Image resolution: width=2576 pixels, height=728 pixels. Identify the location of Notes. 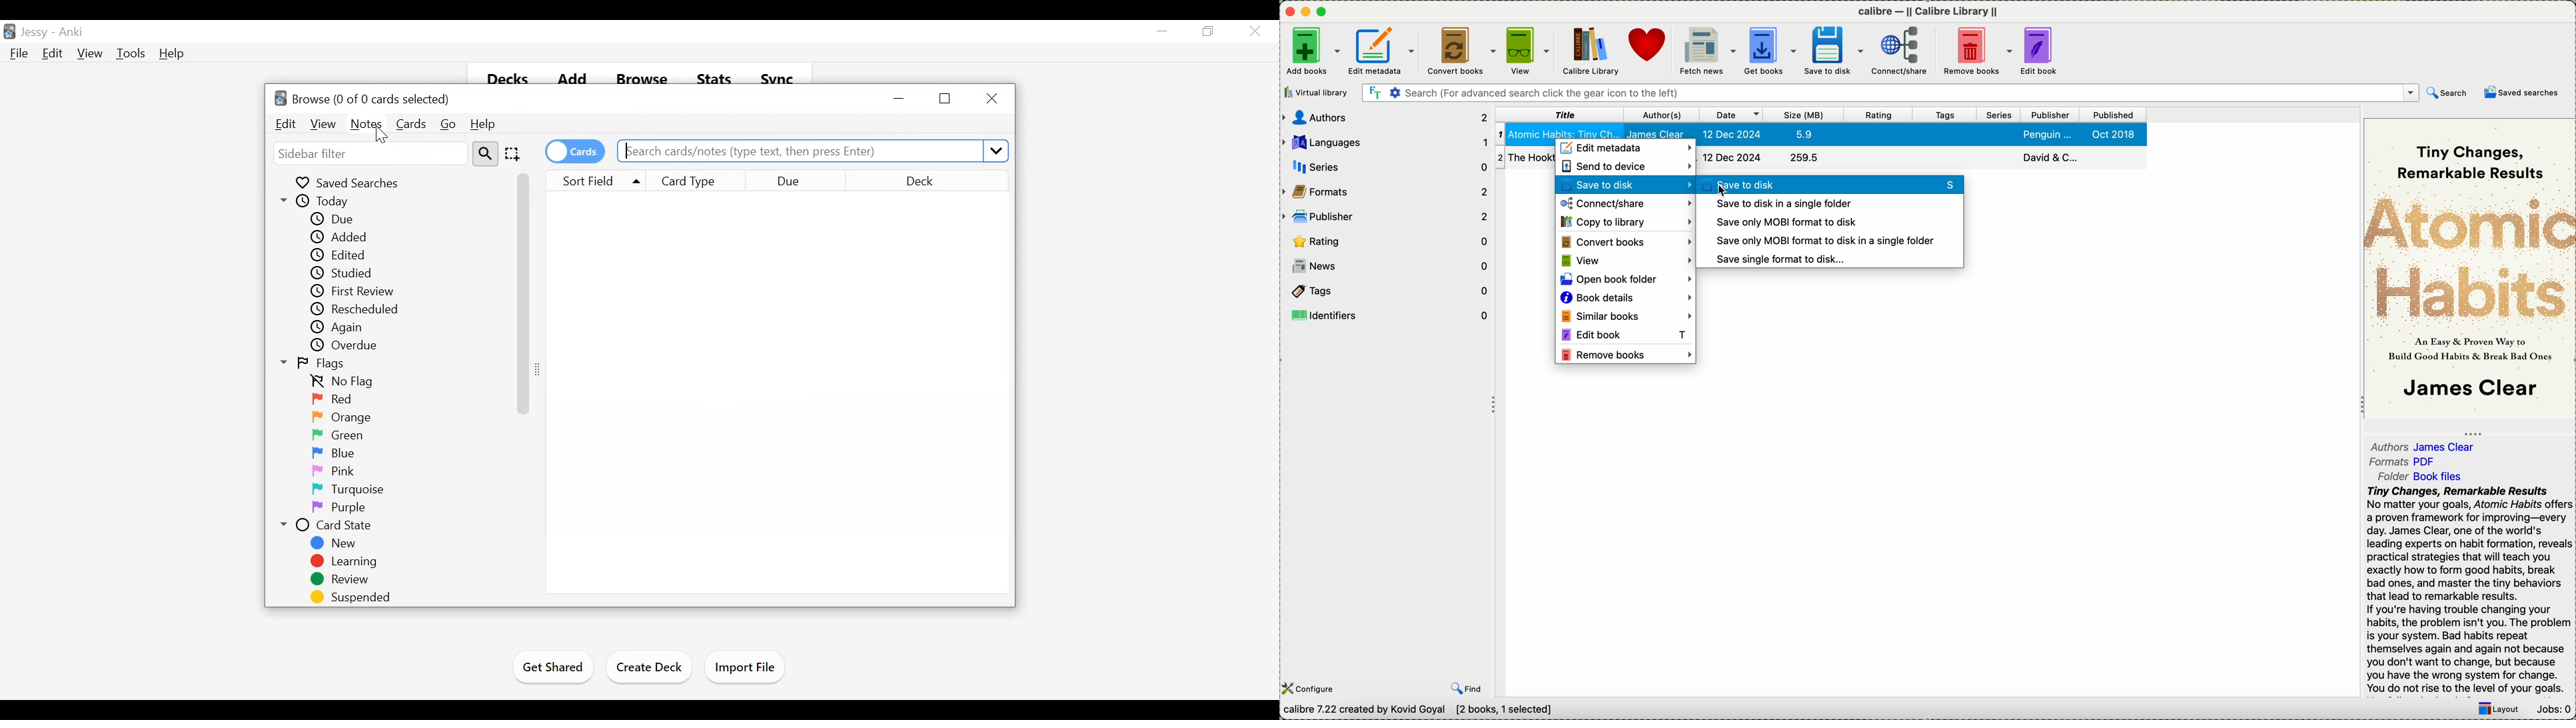
(366, 125).